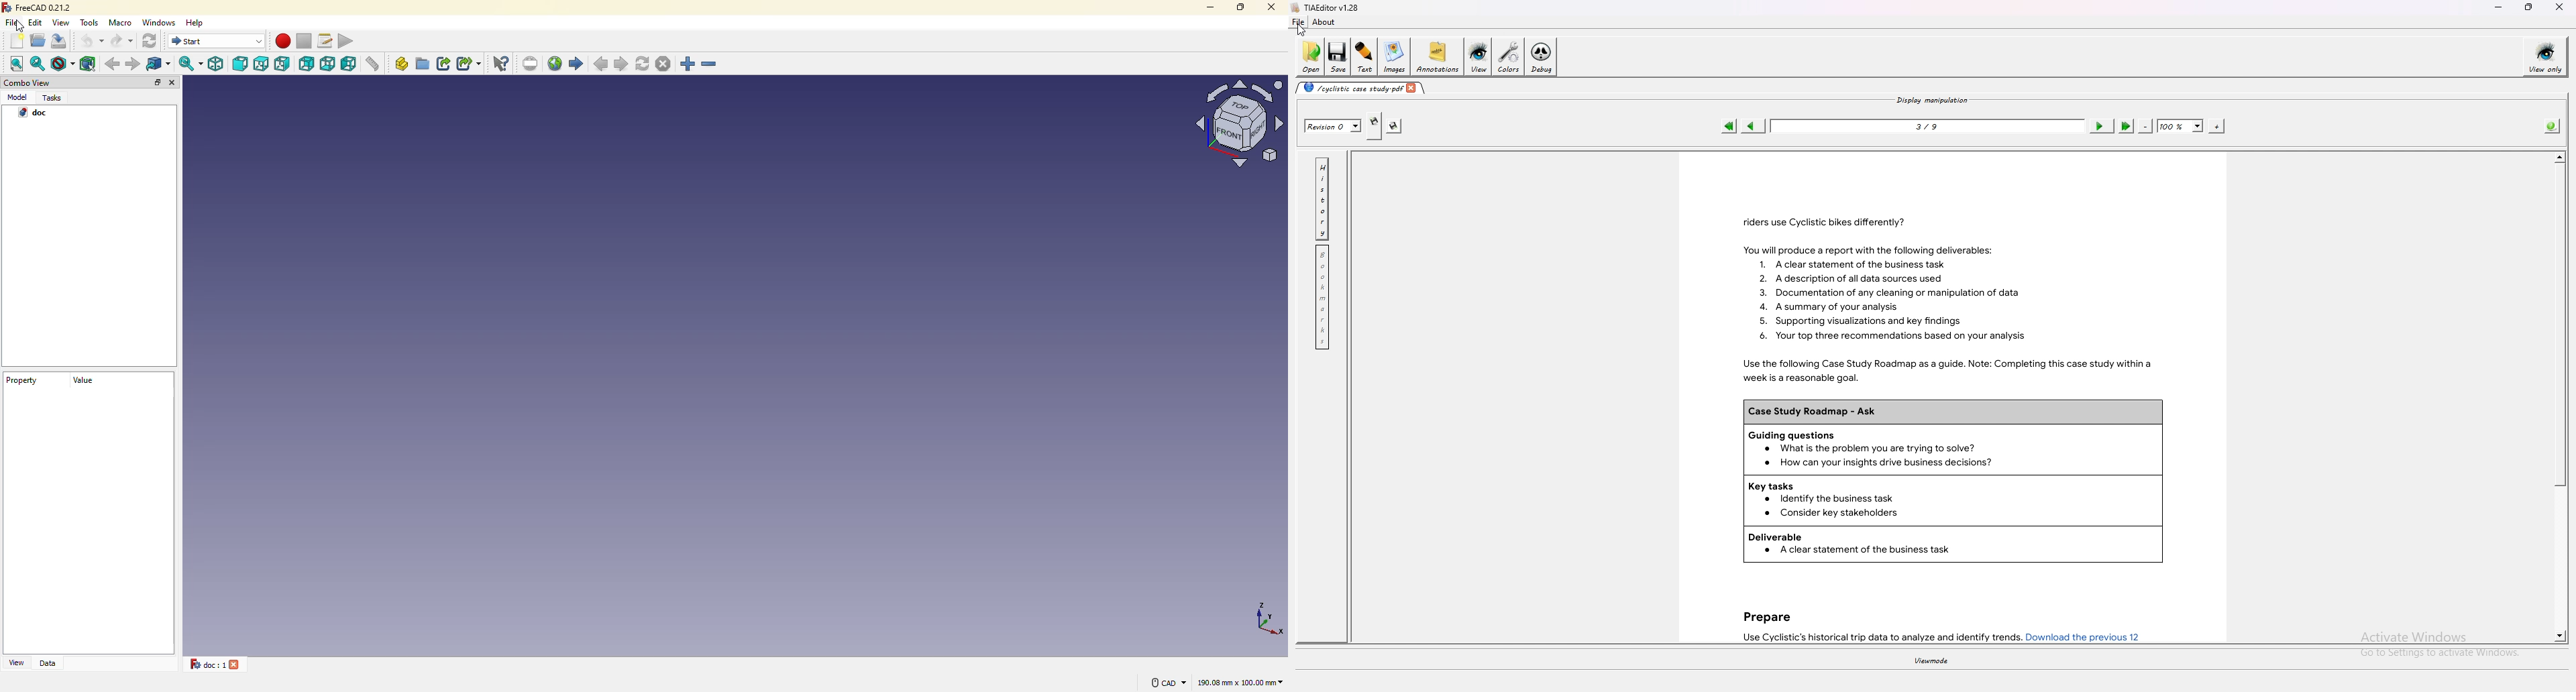  What do you see at coordinates (303, 42) in the screenshot?
I see `stop macro recording` at bounding box center [303, 42].